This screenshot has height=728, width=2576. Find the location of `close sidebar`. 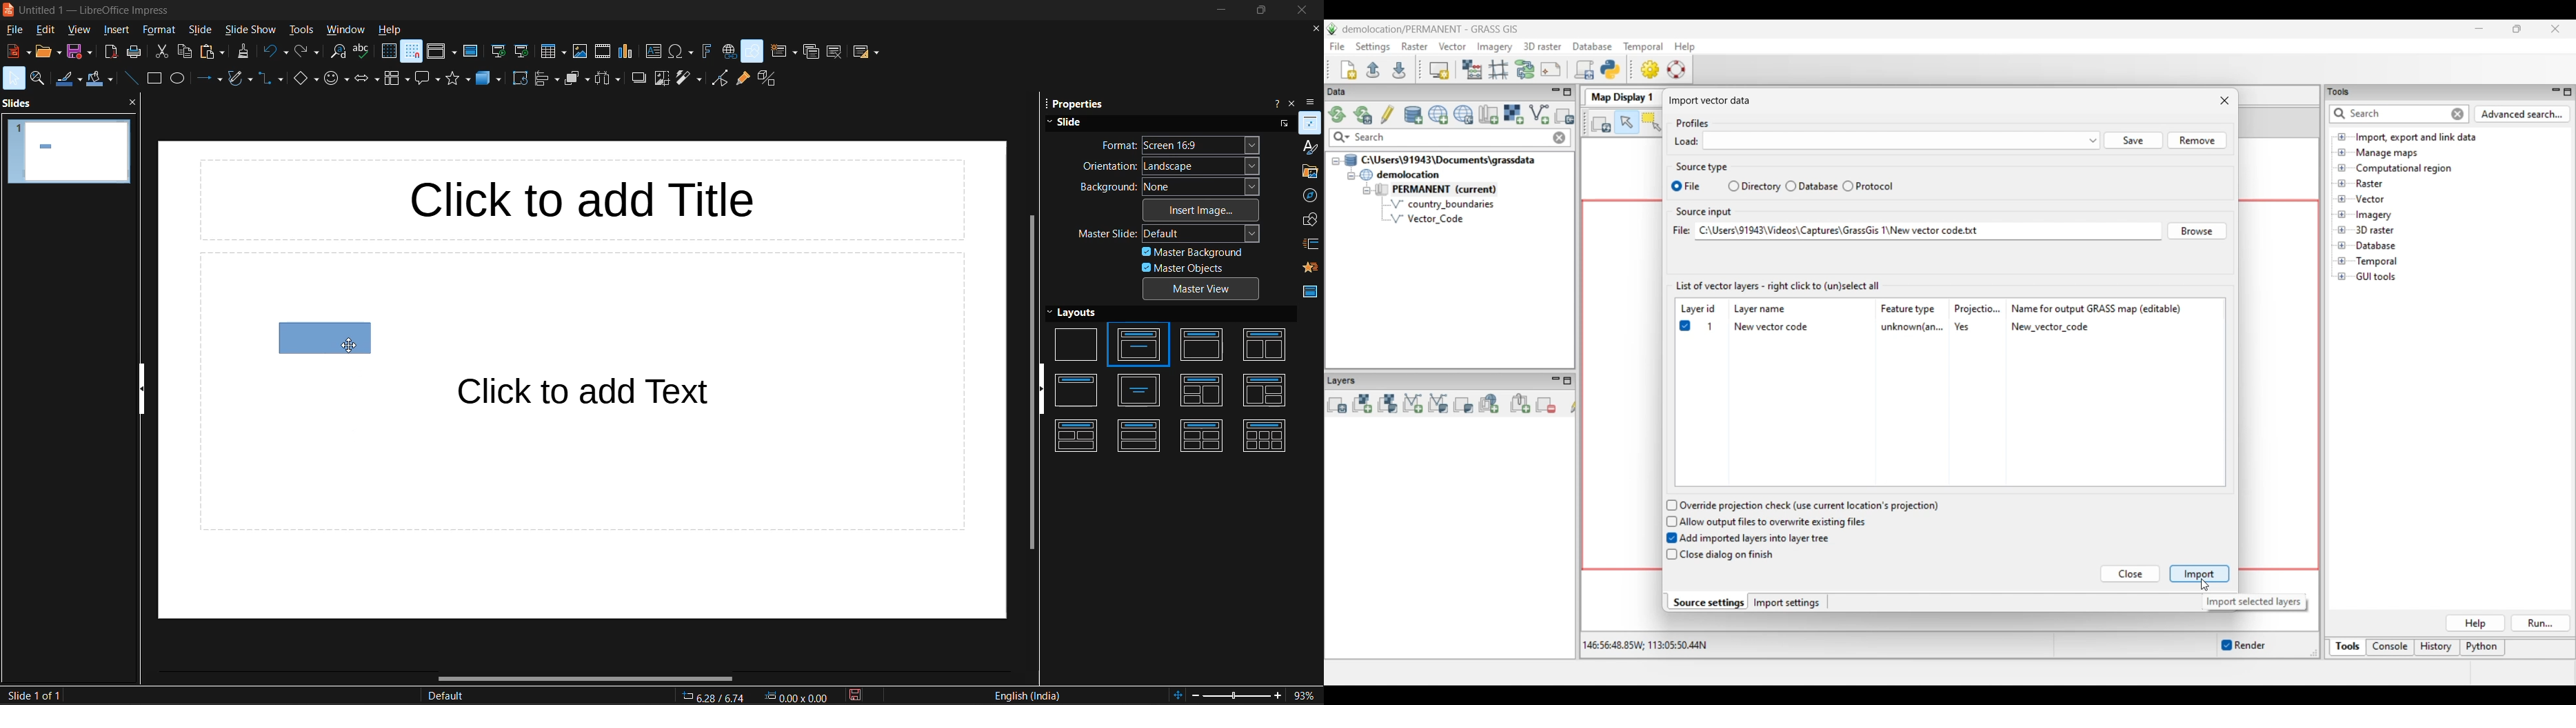

close sidebar is located at coordinates (1294, 101).